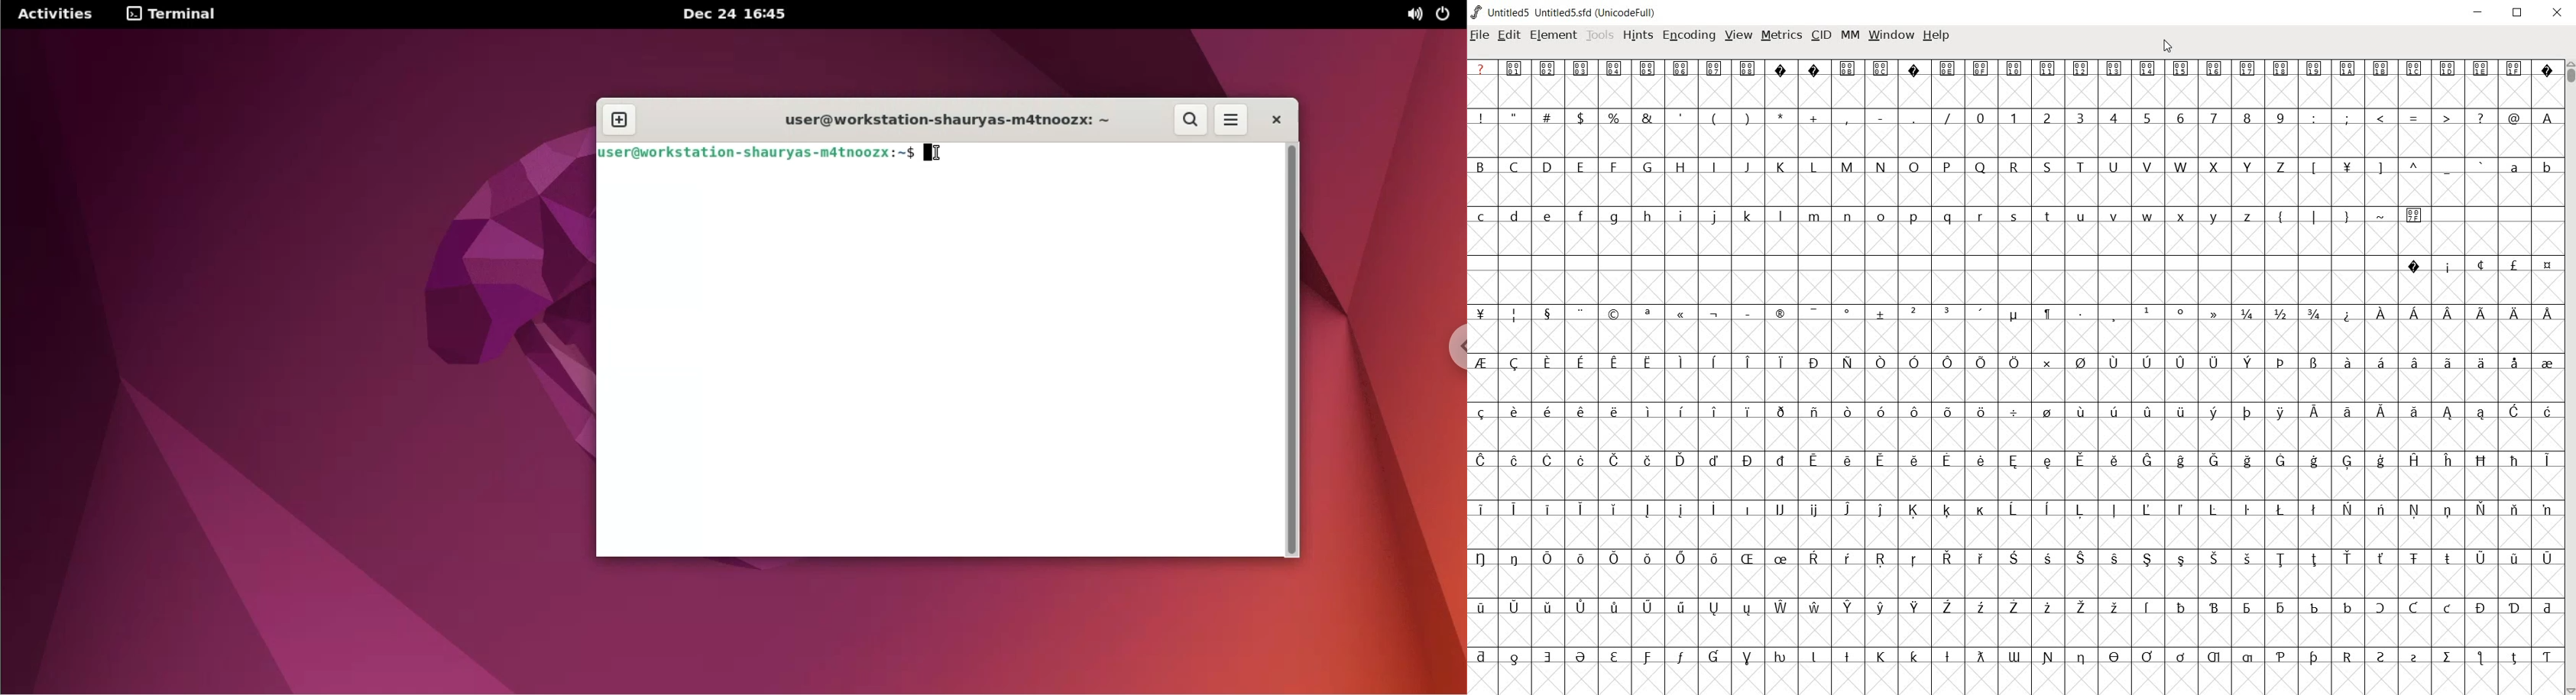  I want to click on Untitled5 Untitled5.sfd (UnicodeFull), so click(1573, 14).